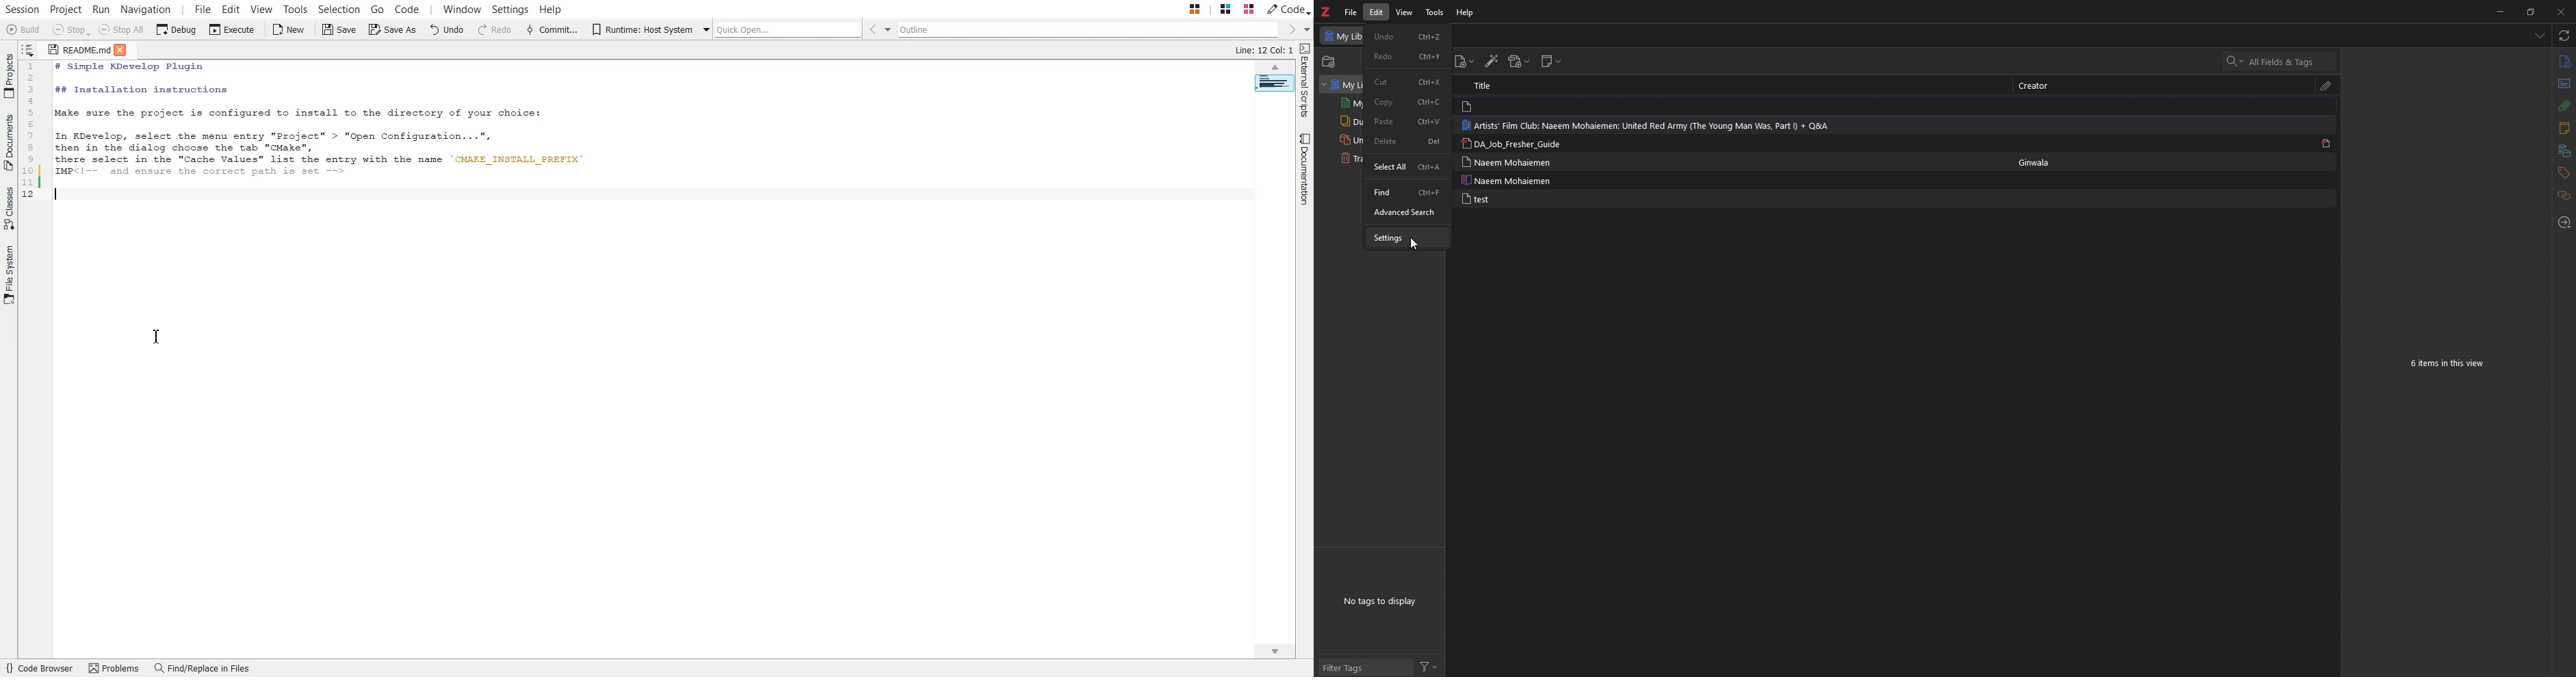  I want to click on Select All Ctrl+A, so click(1408, 168).